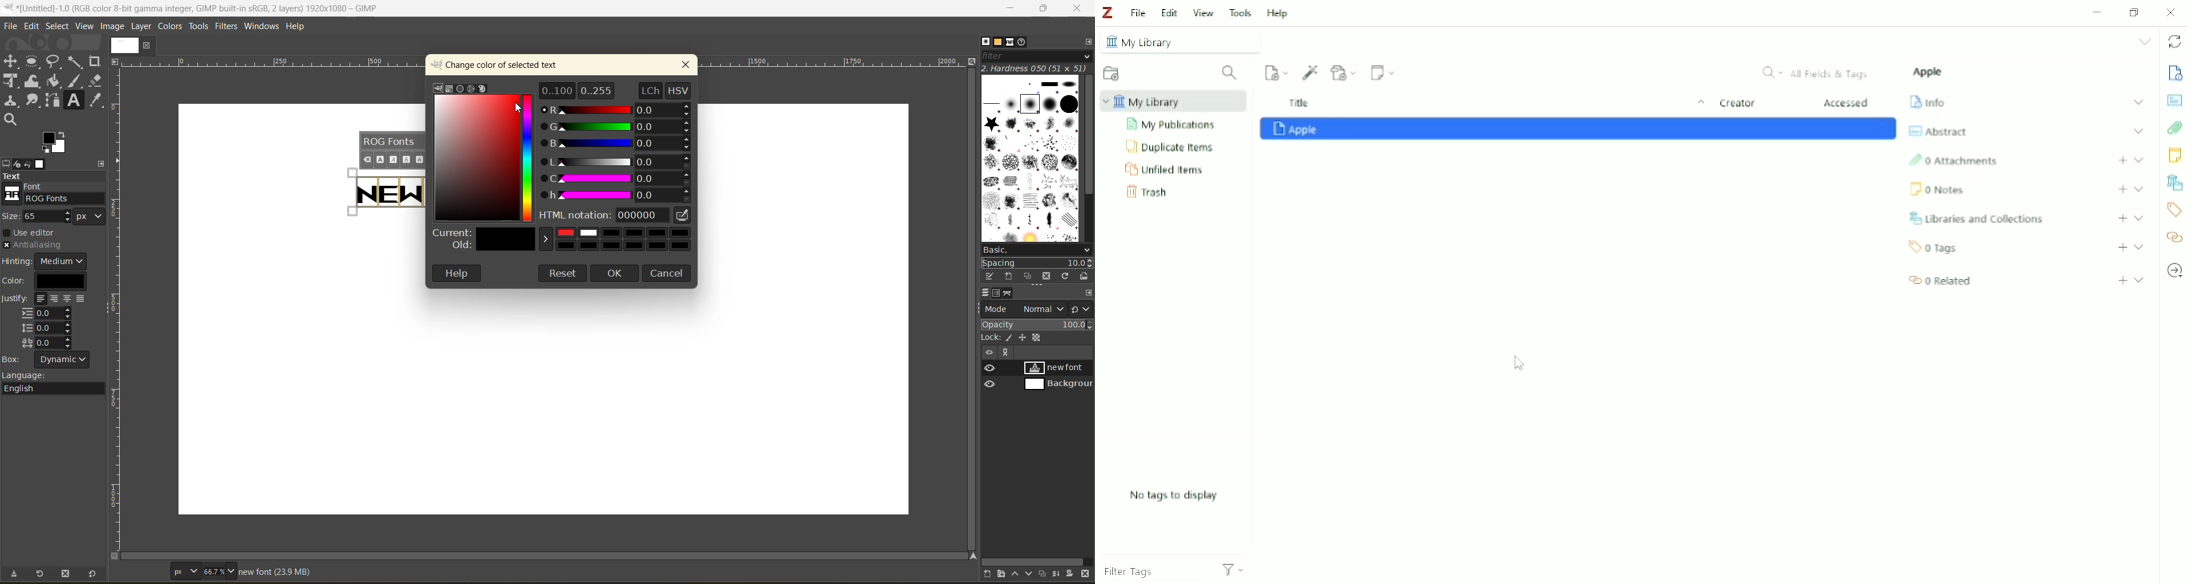 This screenshot has height=588, width=2212. Describe the element at coordinates (1139, 14) in the screenshot. I see `File` at that location.